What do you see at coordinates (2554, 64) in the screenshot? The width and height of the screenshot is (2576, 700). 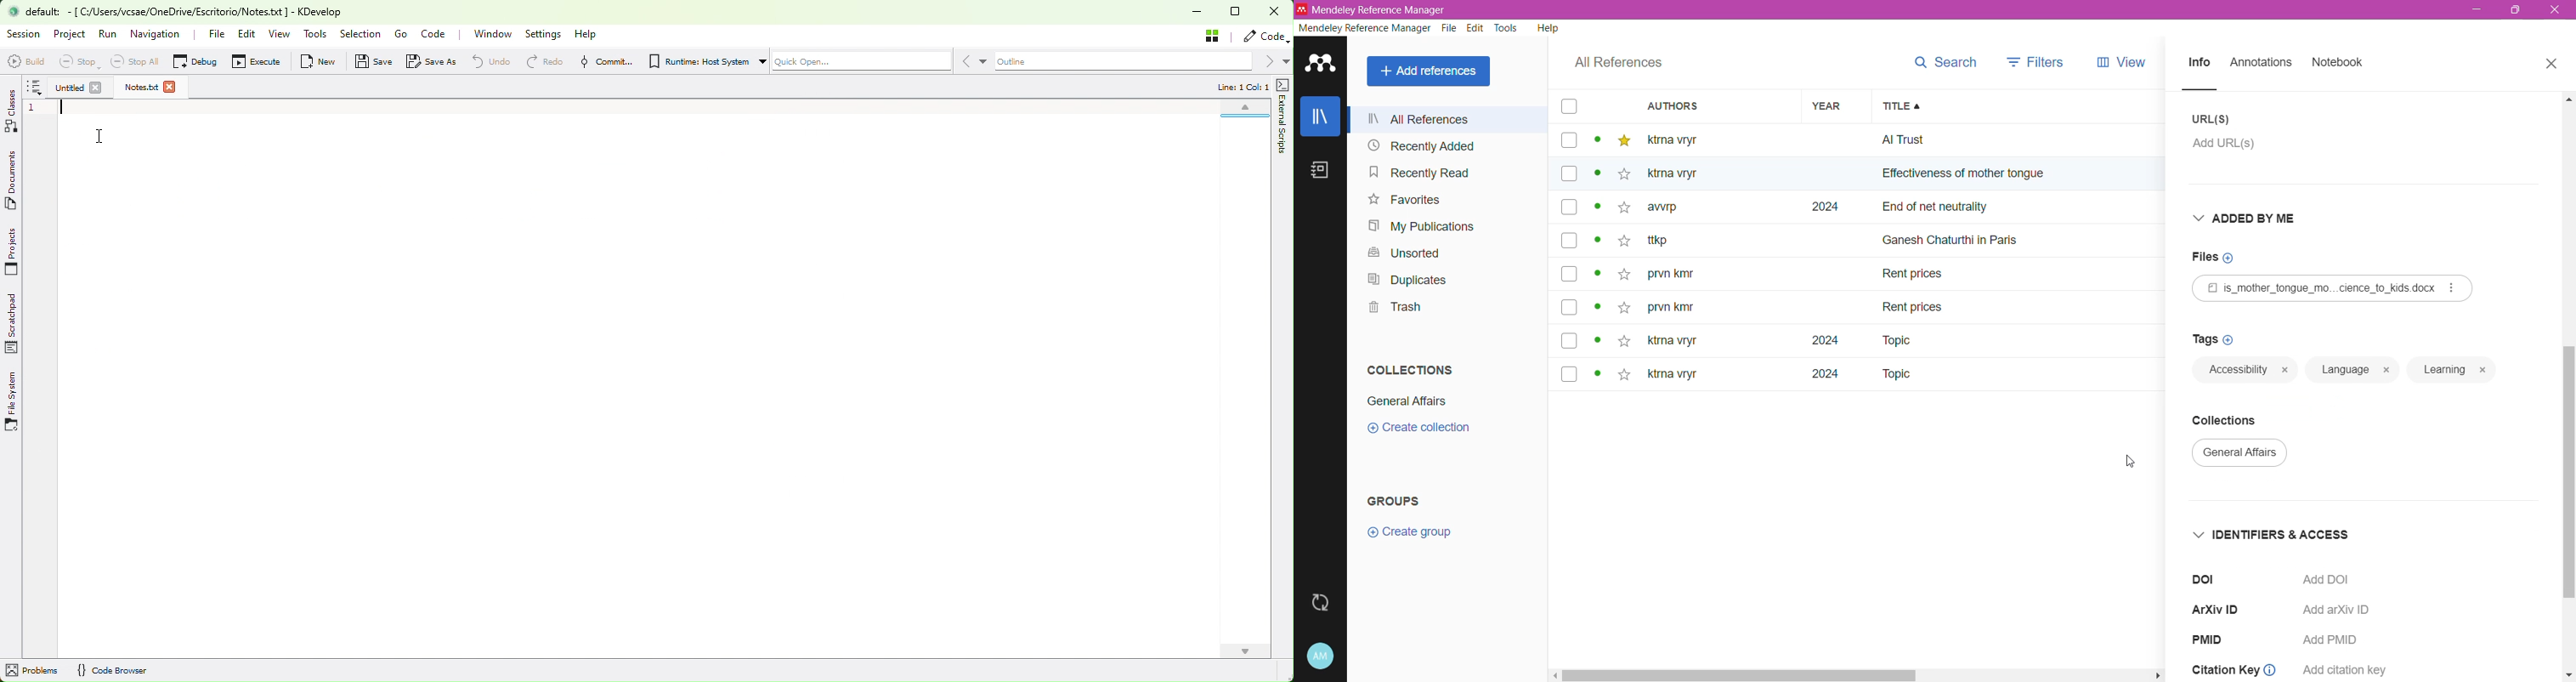 I see `Close Tab` at bounding box center [2554, 64].